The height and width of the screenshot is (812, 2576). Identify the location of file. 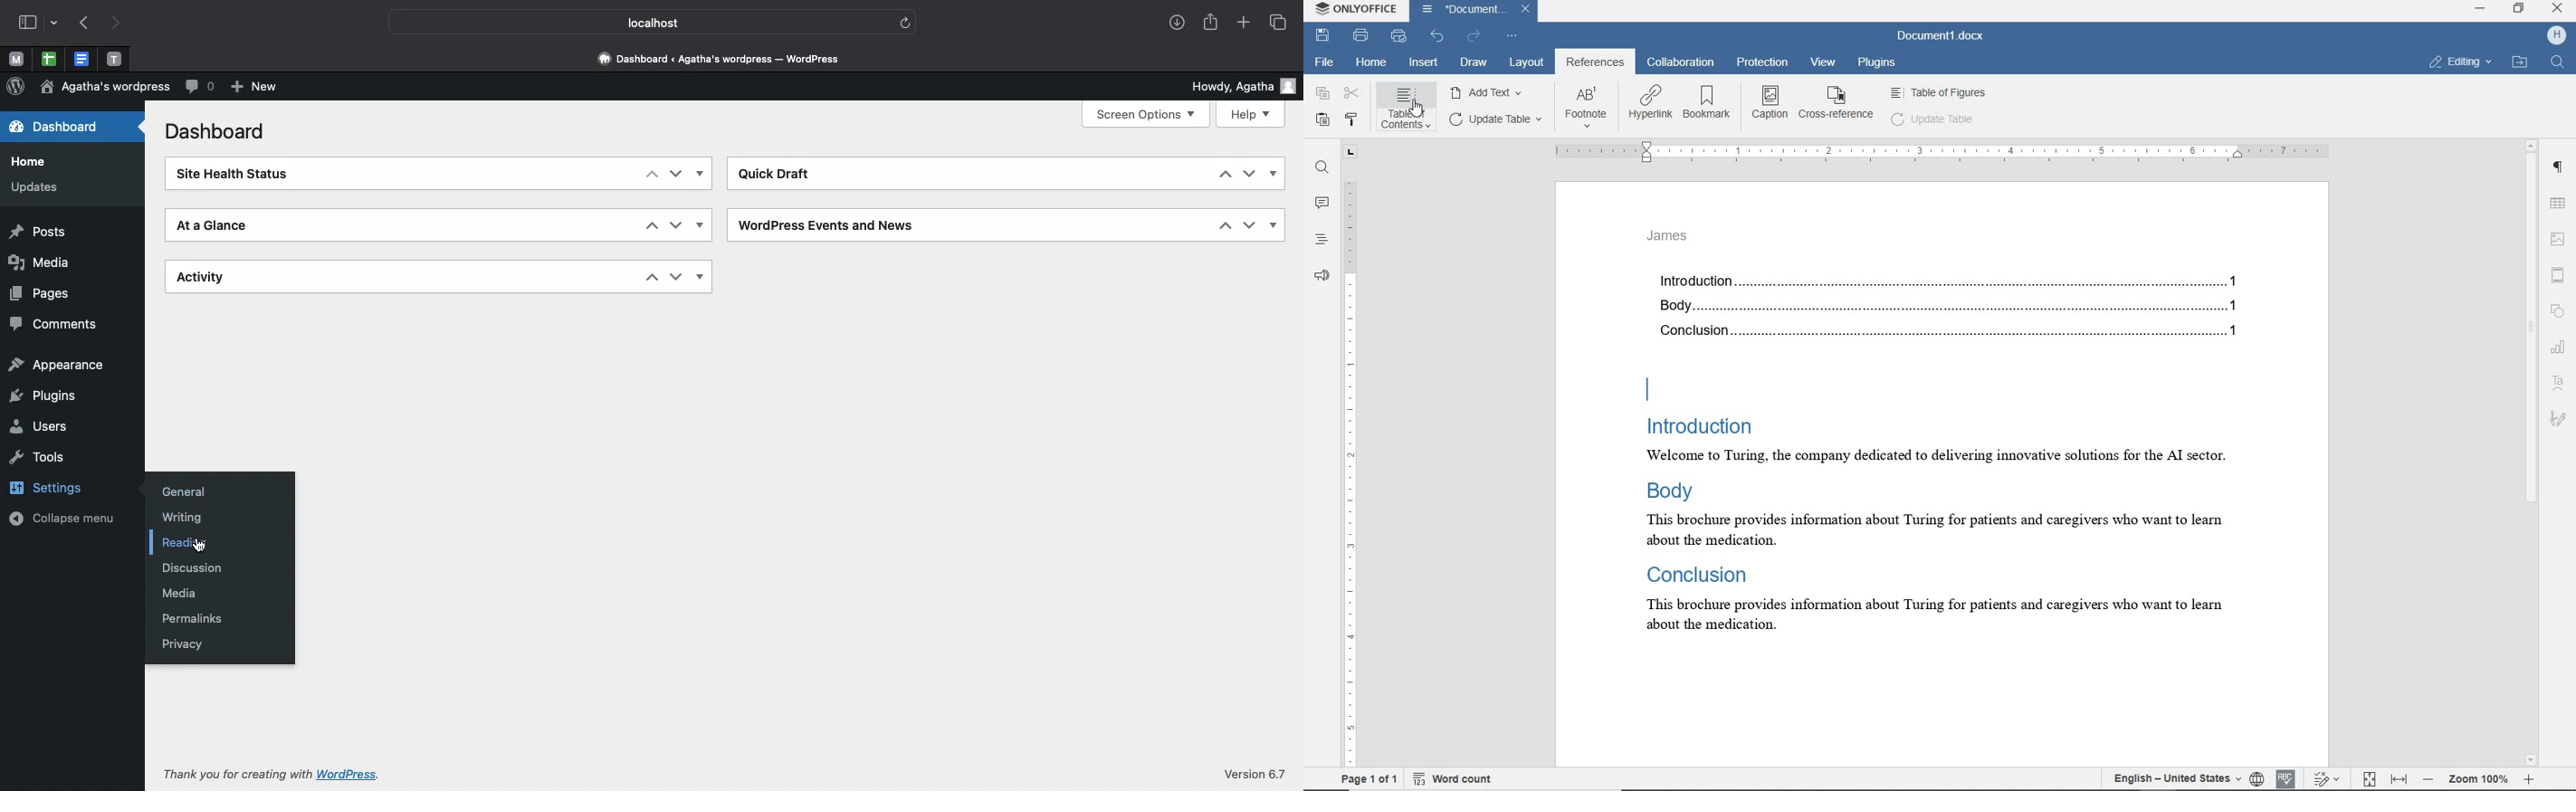
(1323, 61).